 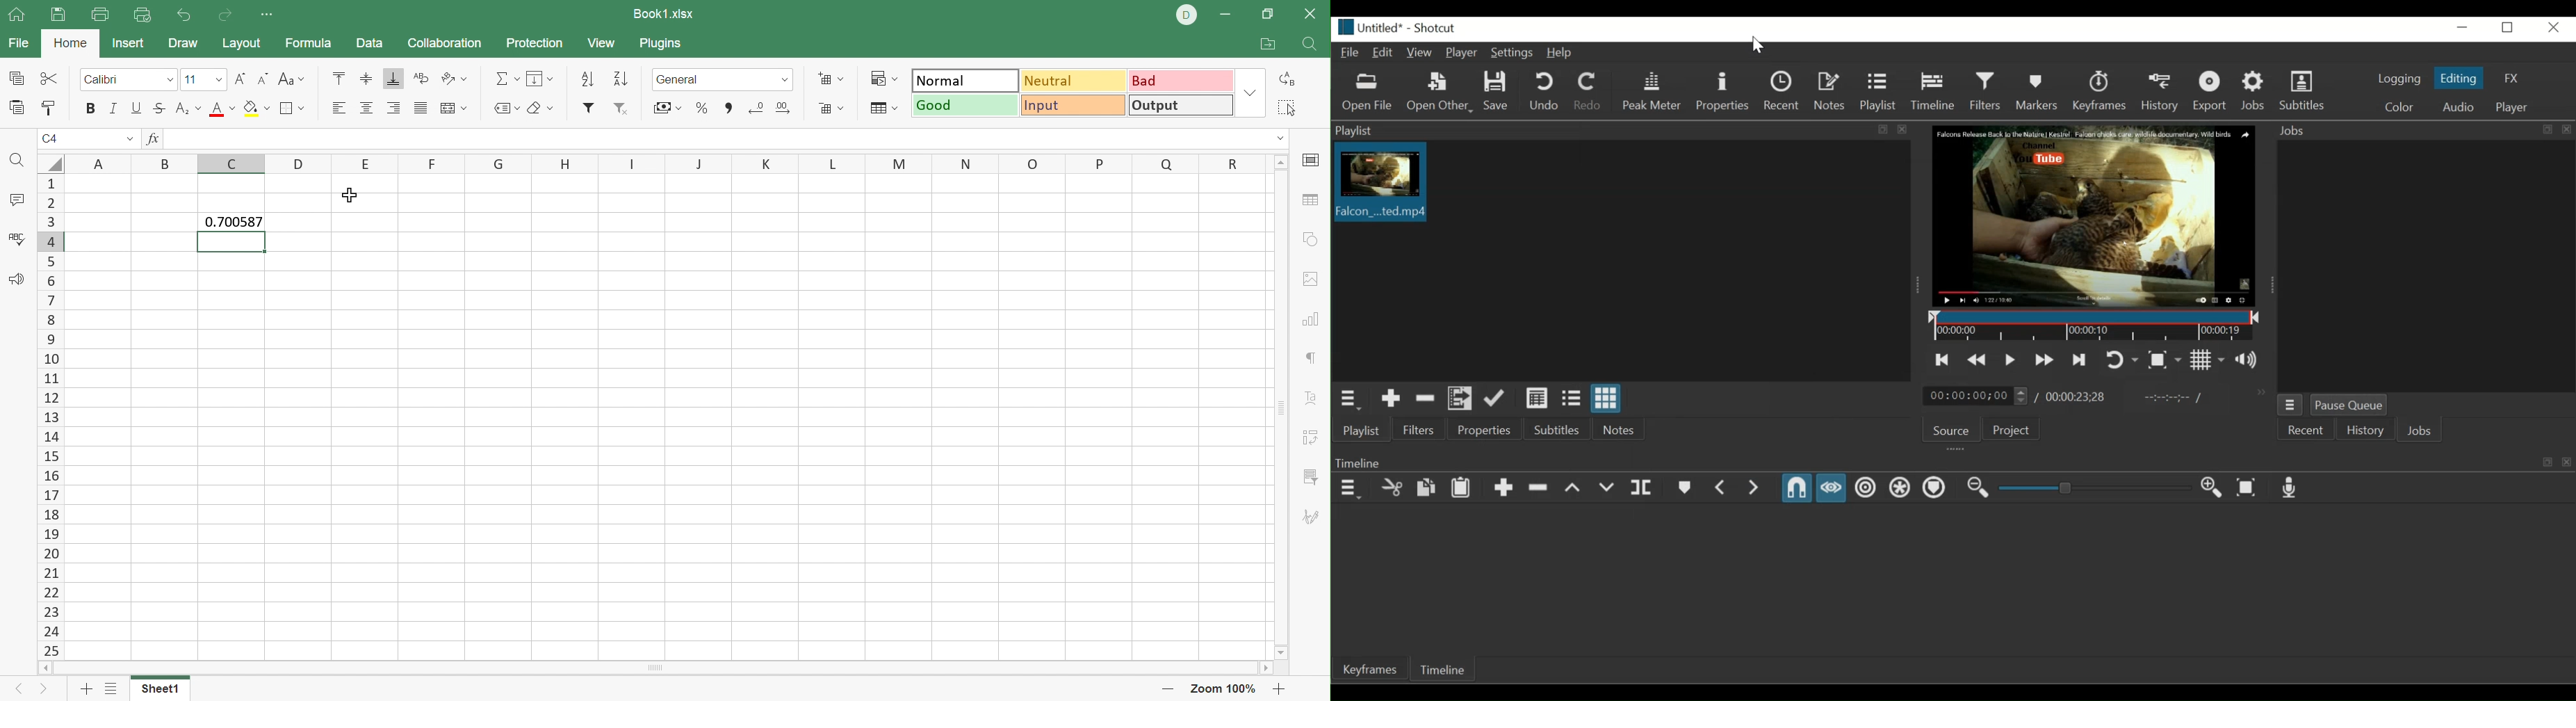 What do you see at coordinates (1309, 45) in the screenshot?
I see `Find` at bounding box center [1309, 45].